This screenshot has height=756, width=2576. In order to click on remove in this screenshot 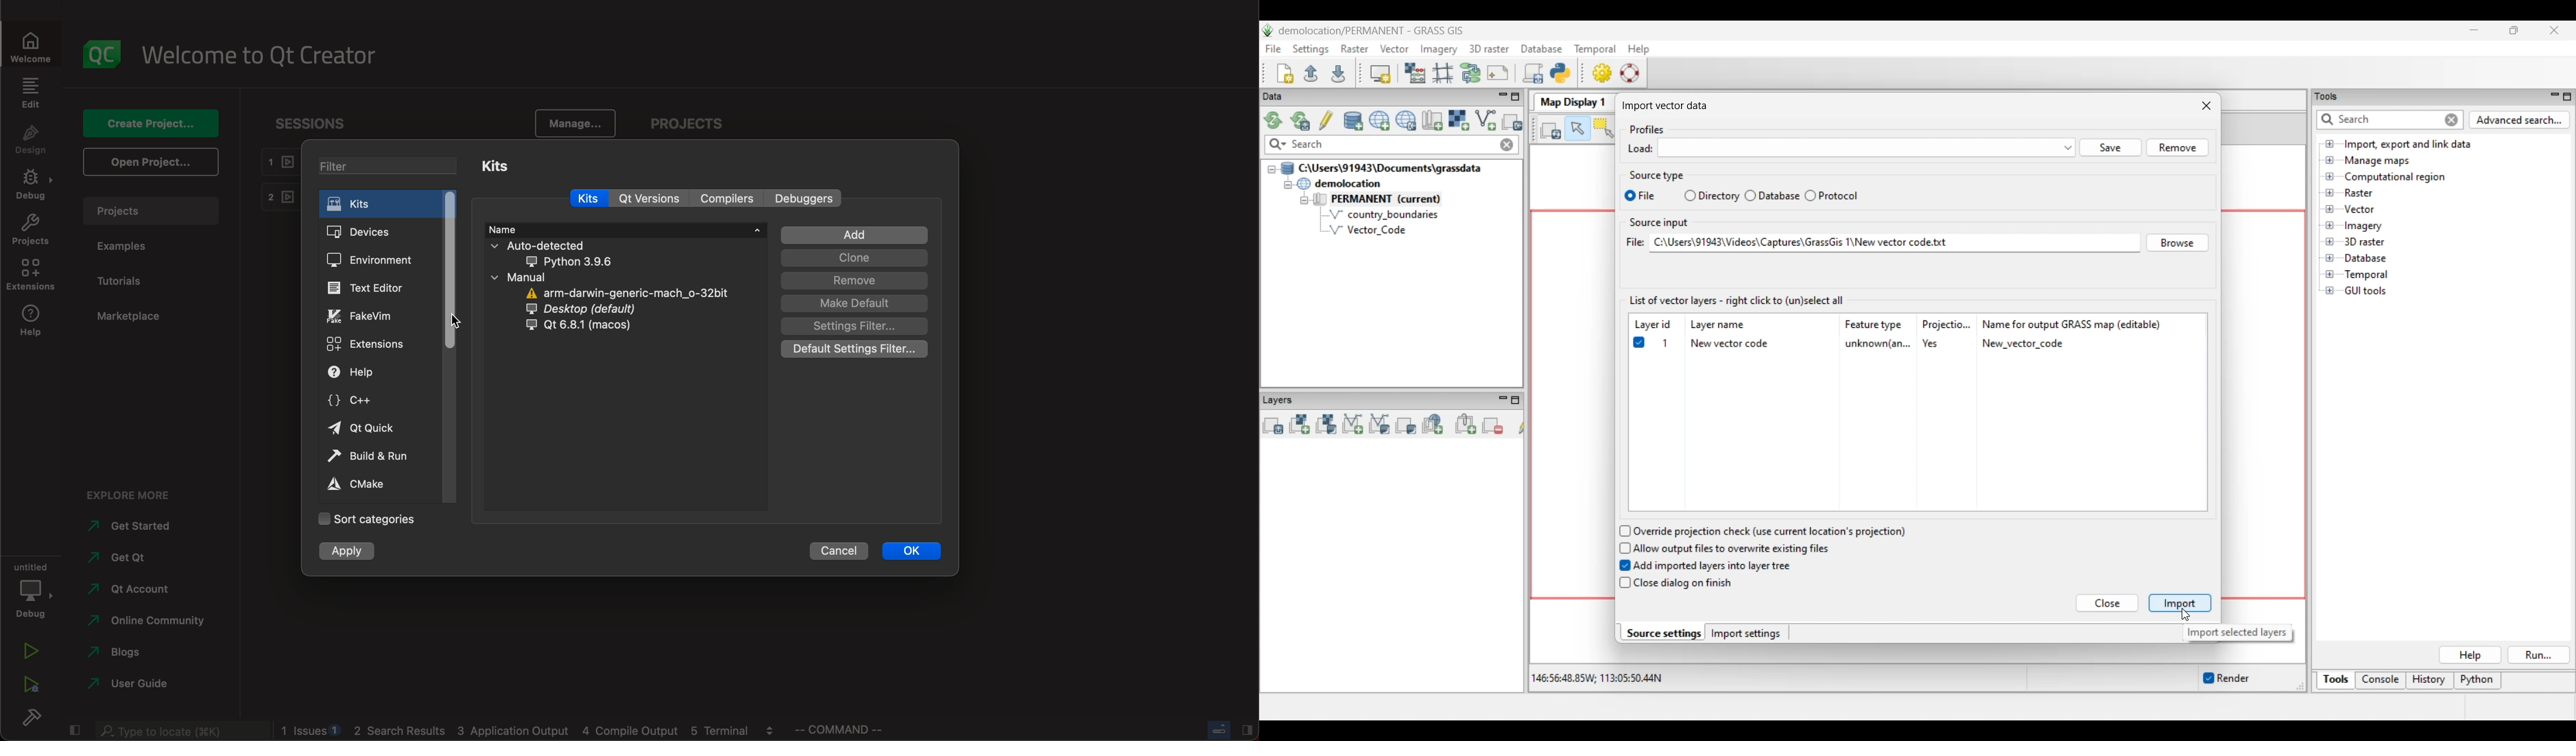, I will do `click(853, 281)`.